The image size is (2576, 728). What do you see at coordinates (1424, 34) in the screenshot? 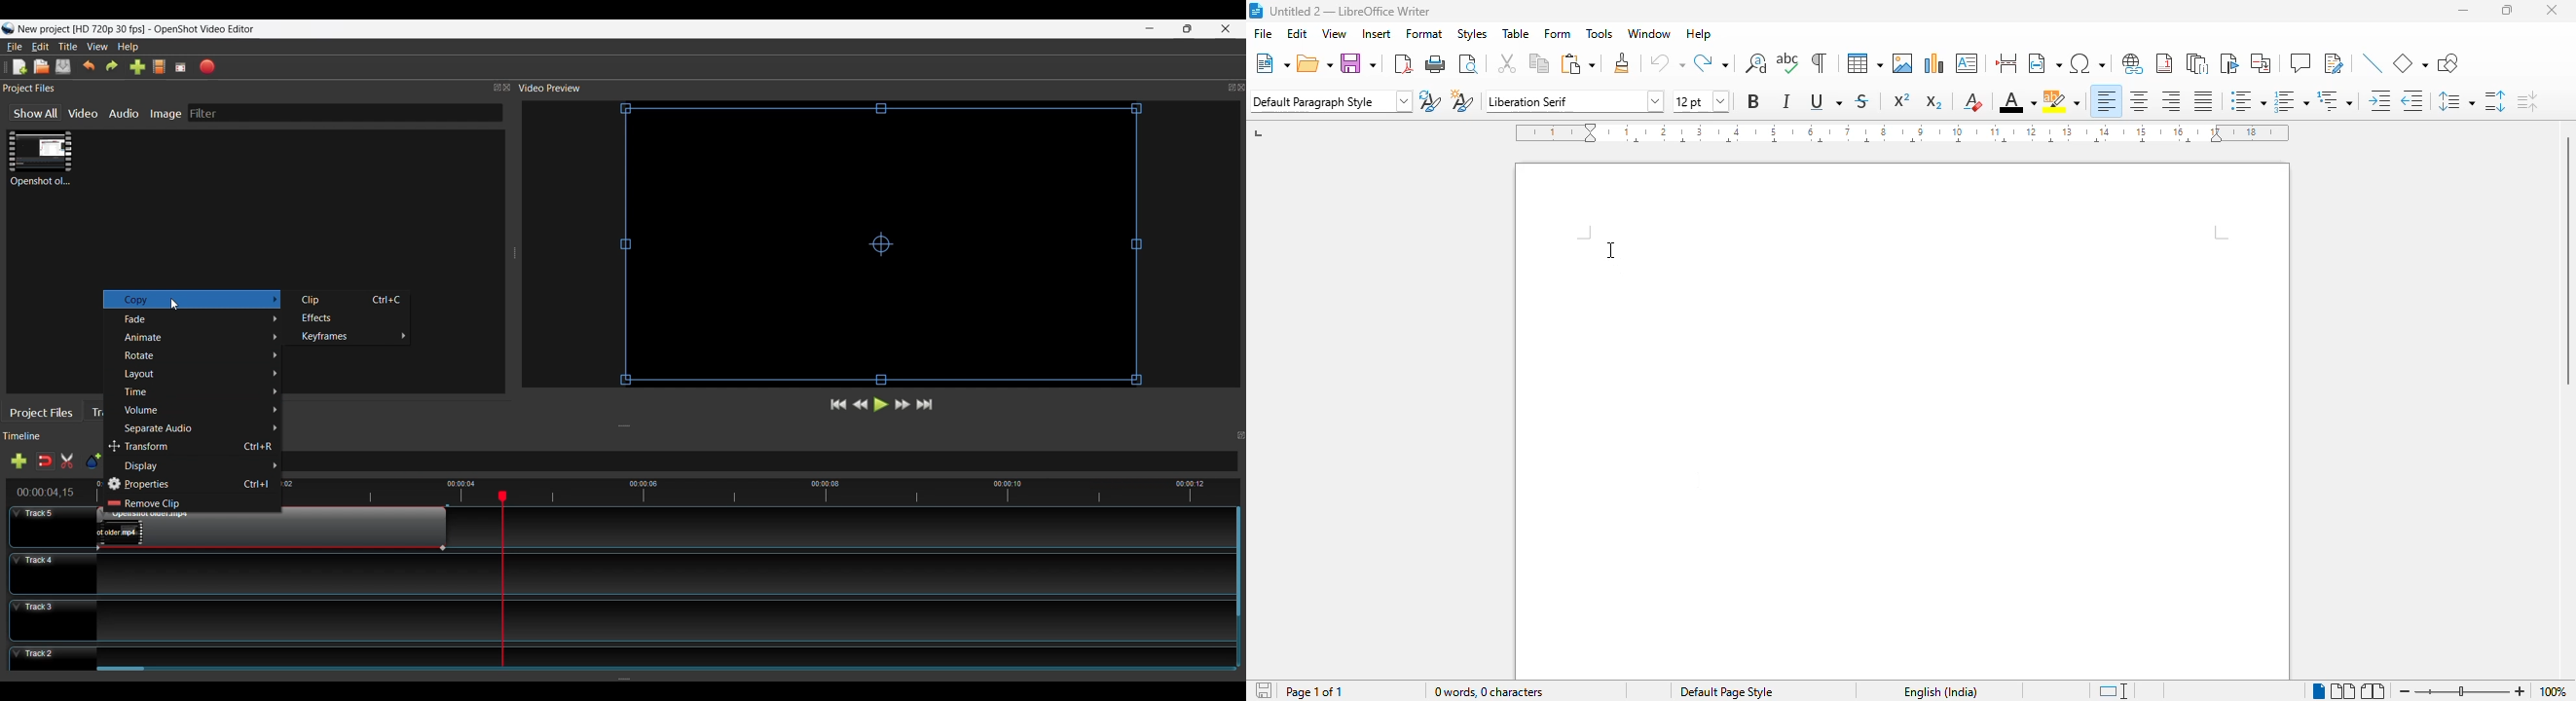
I see `format` at bounding box center [1424, 34].